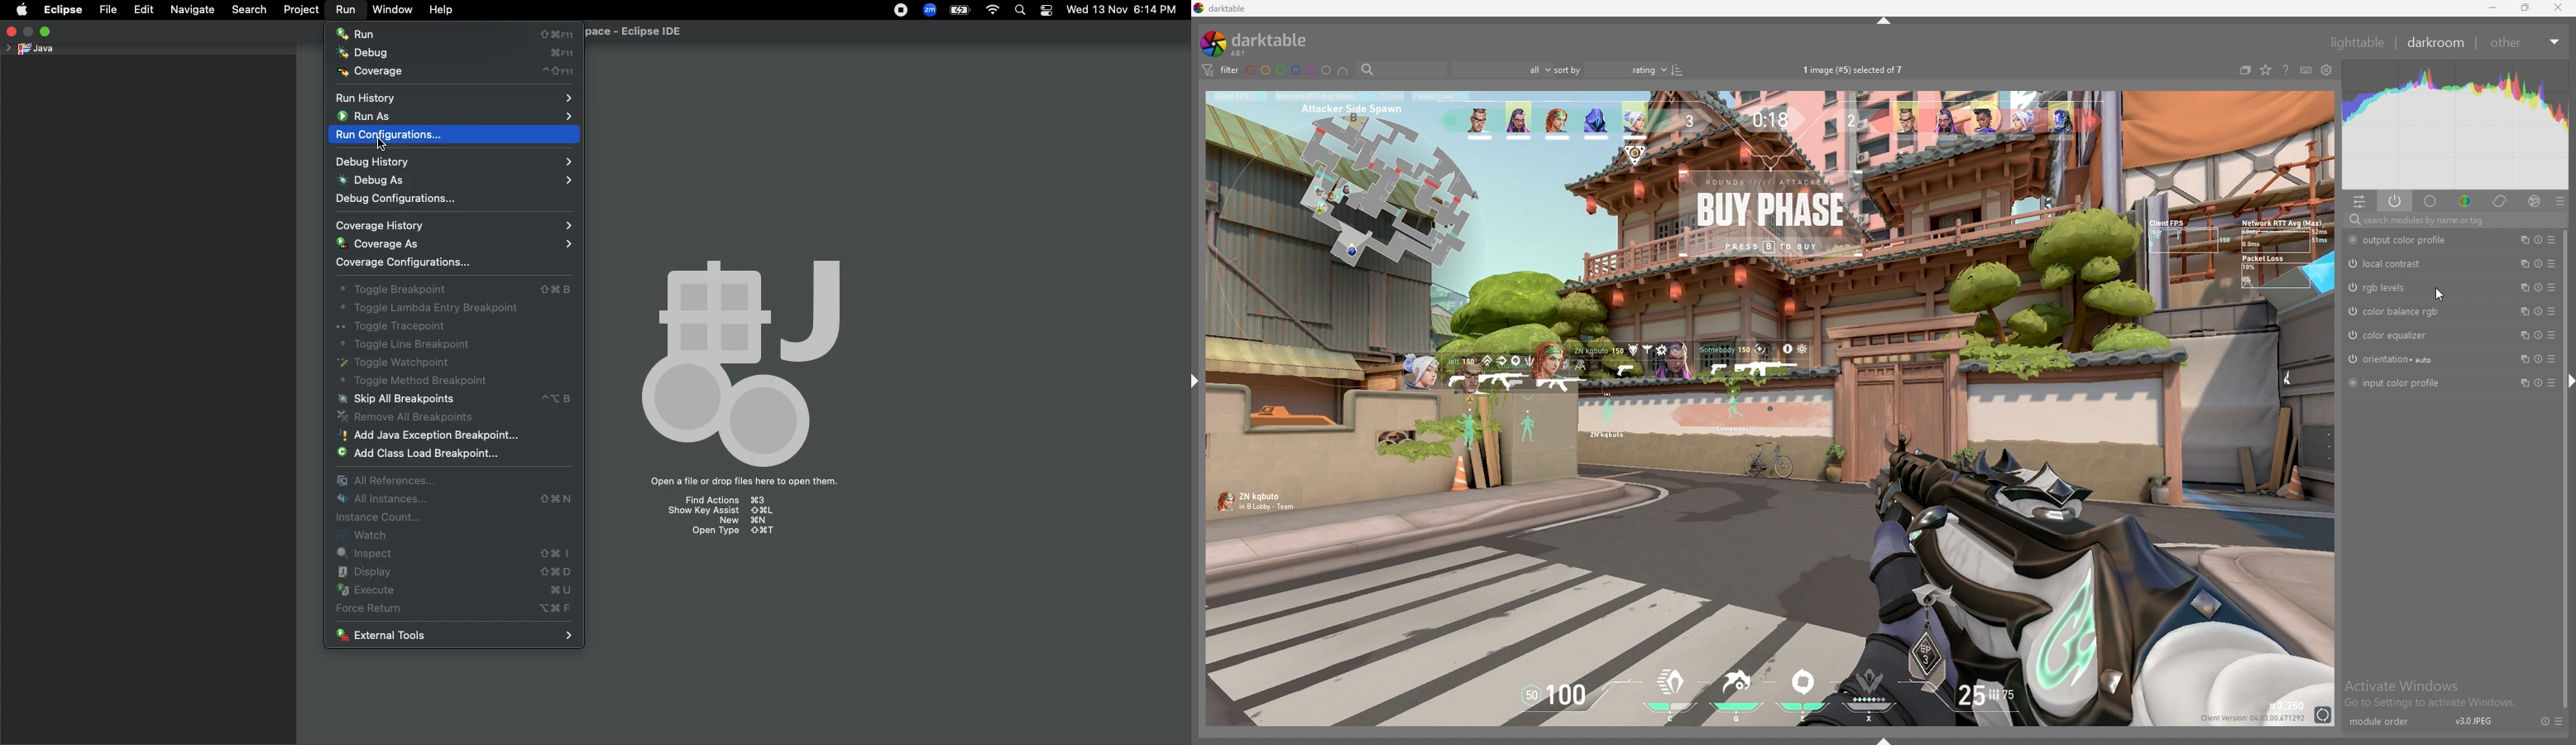  I want to click on filter by images rating, so click(1501, 69).